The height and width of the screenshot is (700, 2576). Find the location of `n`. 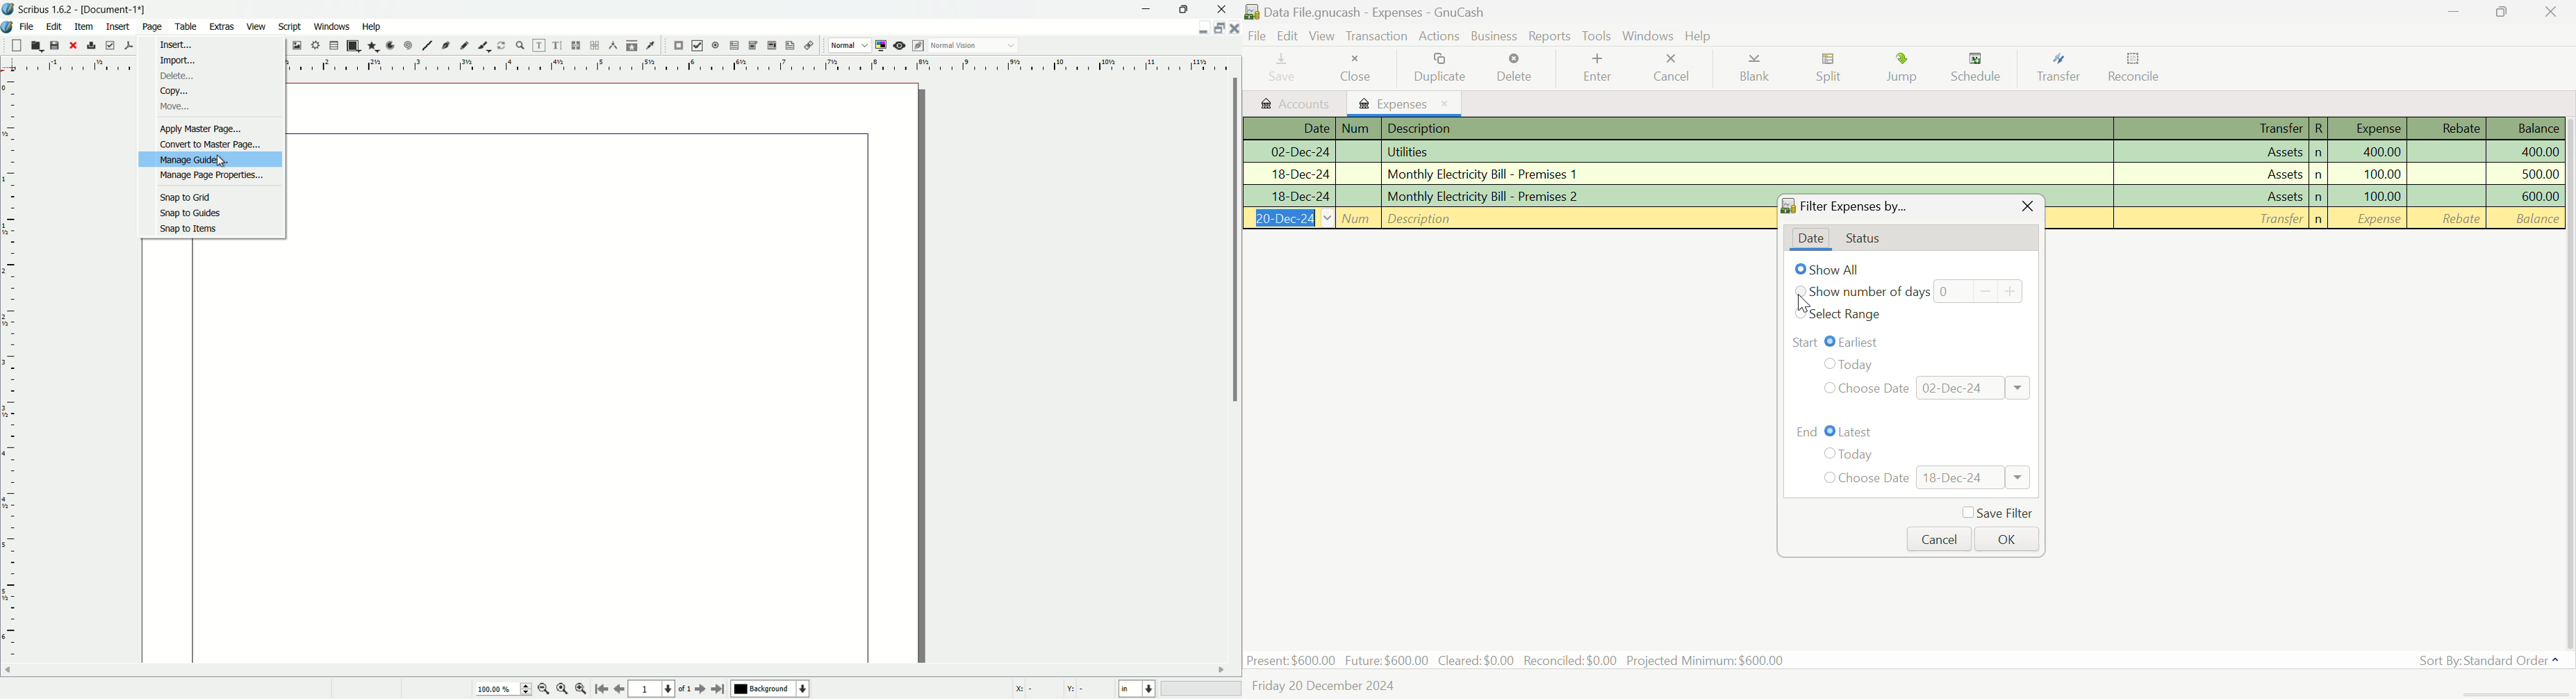

n is located at coordinates (2319, 220).